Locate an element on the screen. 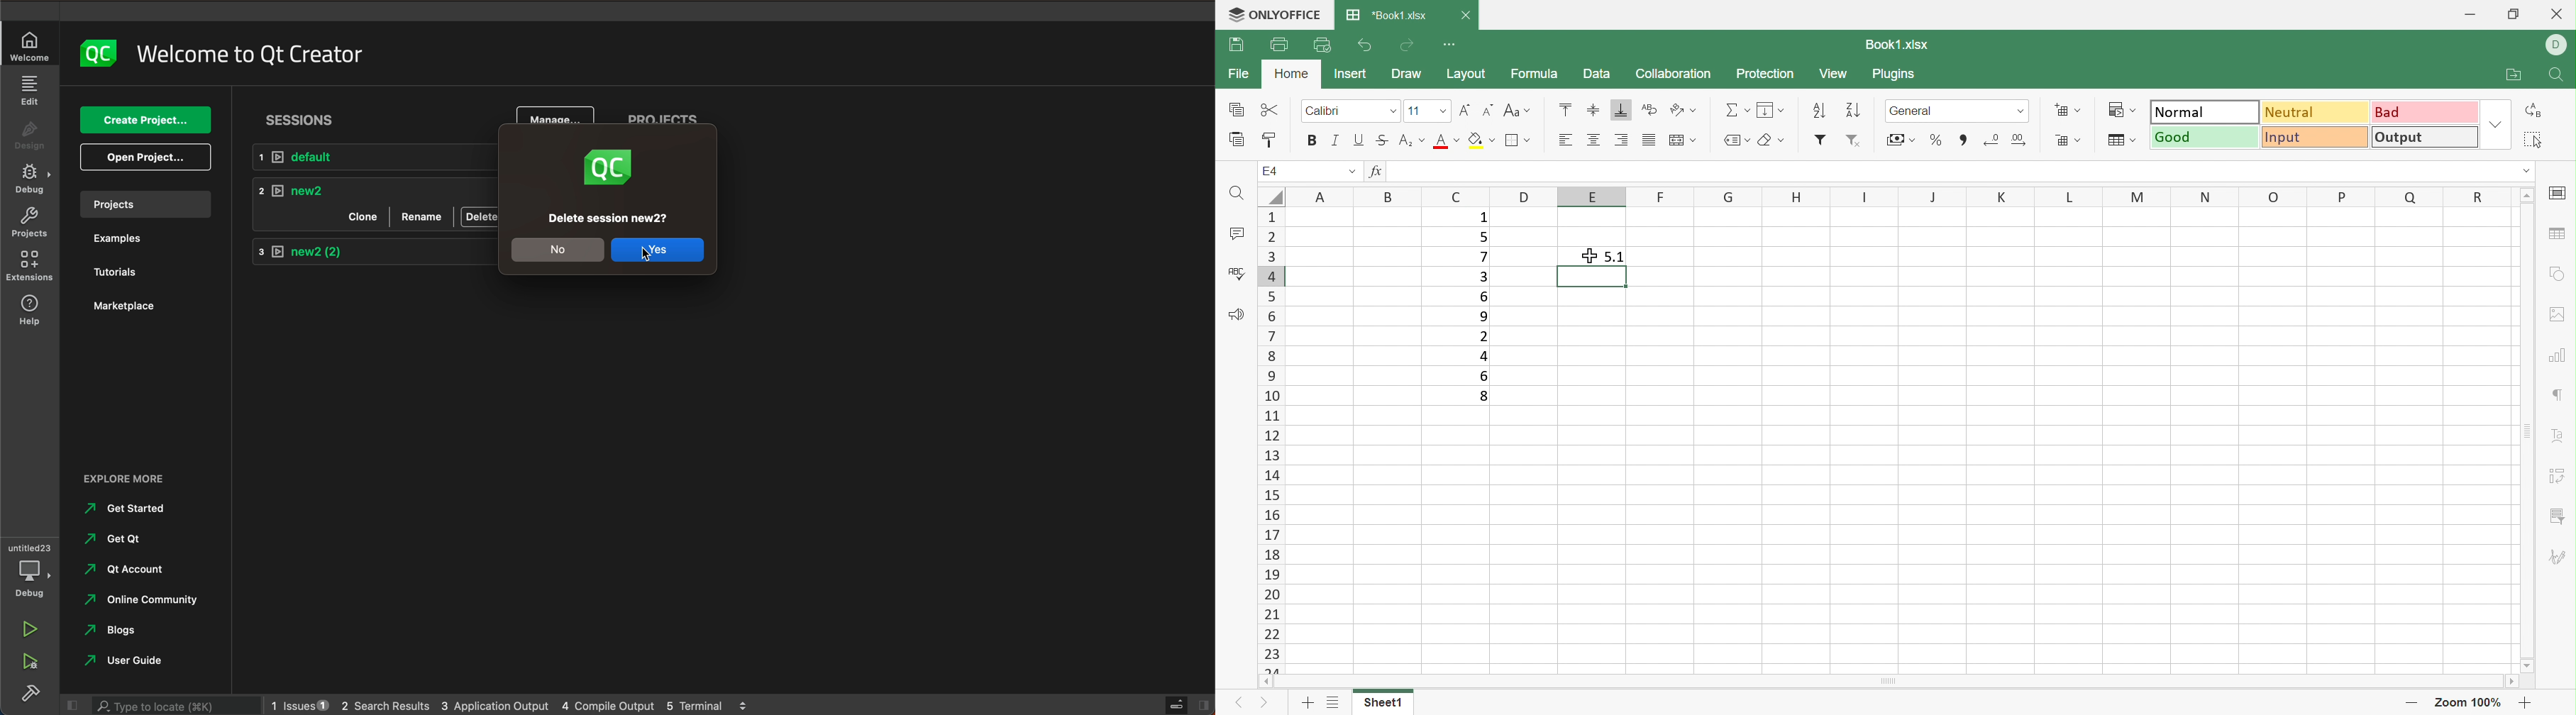  online community is located at coordinates (146, 599).